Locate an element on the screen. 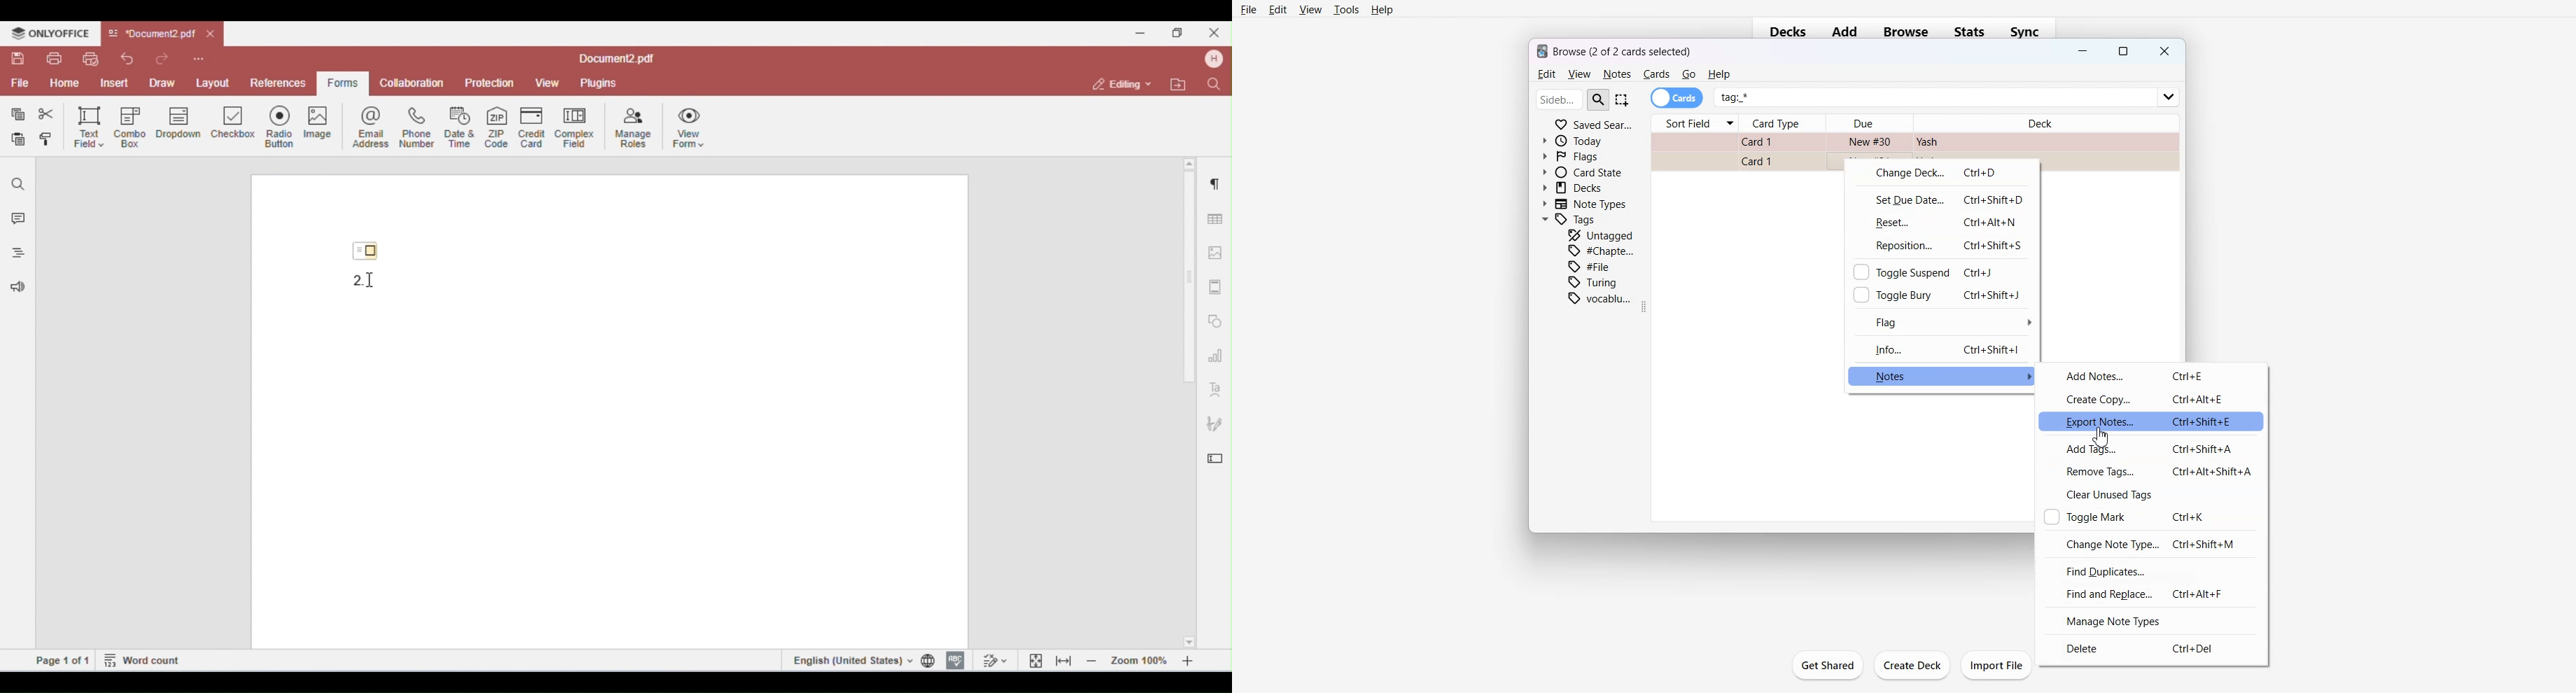 The height and width of the screenshot is (700, 2576). Tools is located at coordinates (1346, 10).